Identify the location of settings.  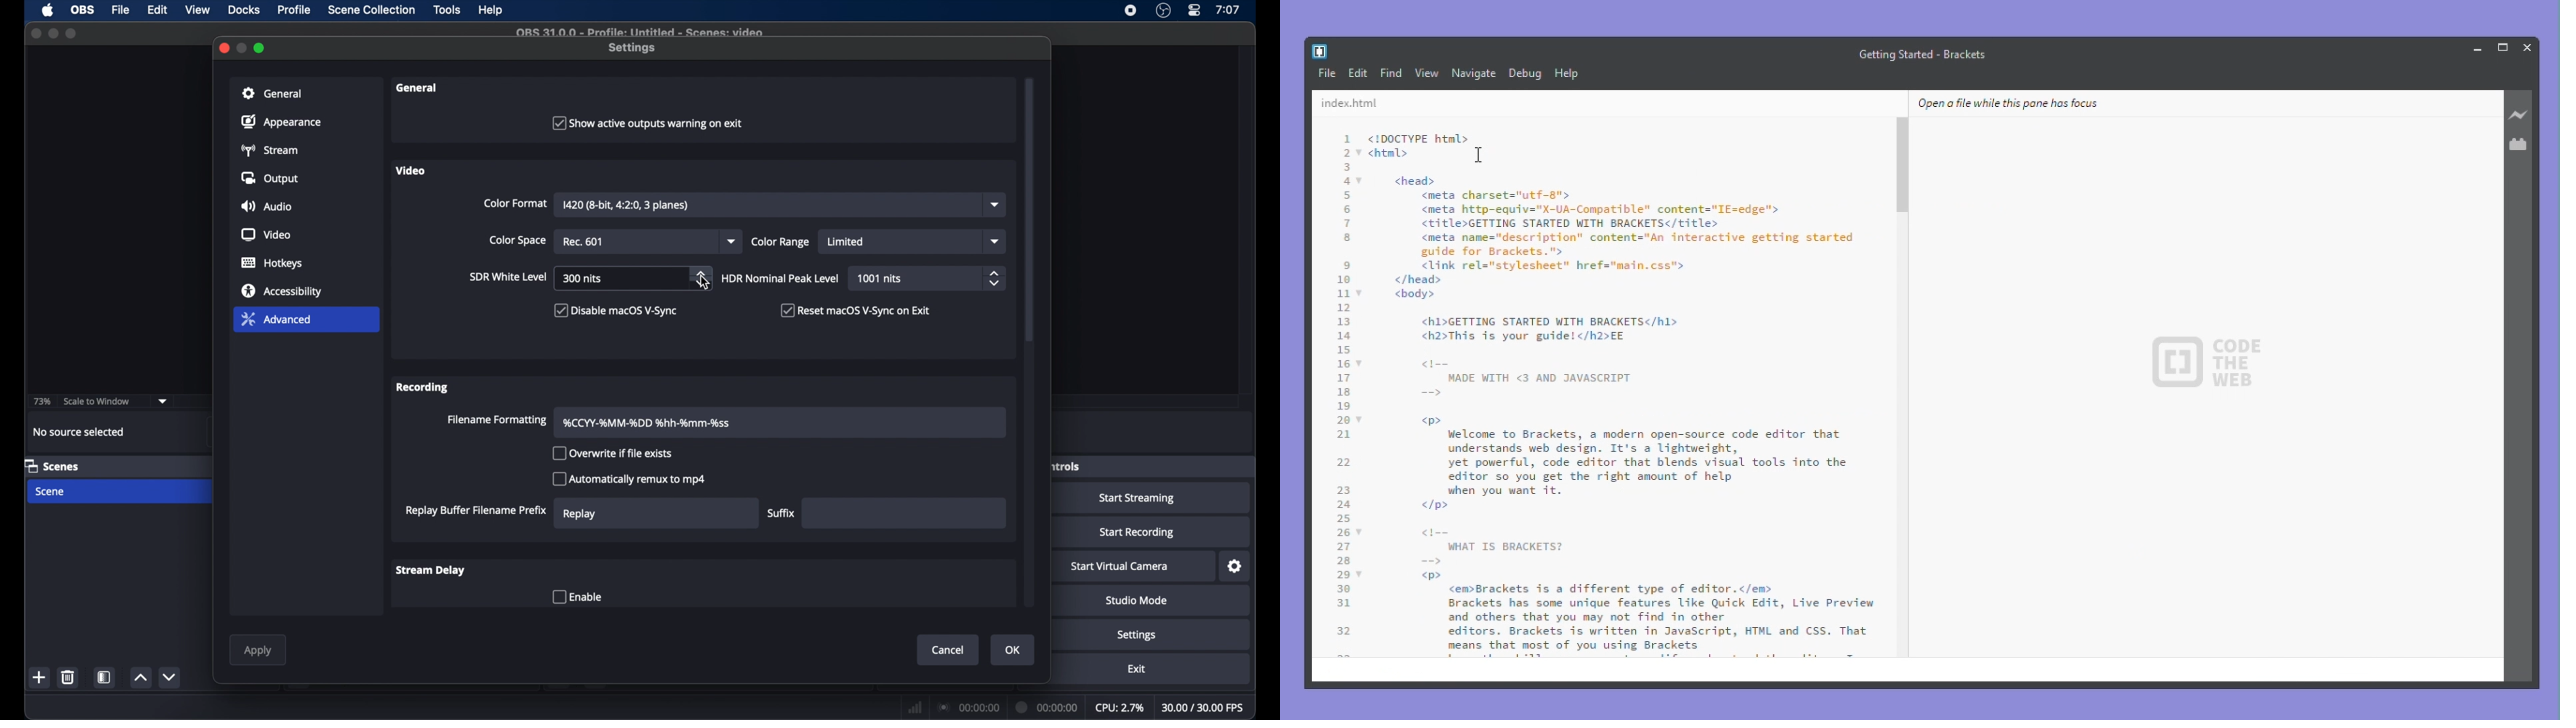
(1235, 567).